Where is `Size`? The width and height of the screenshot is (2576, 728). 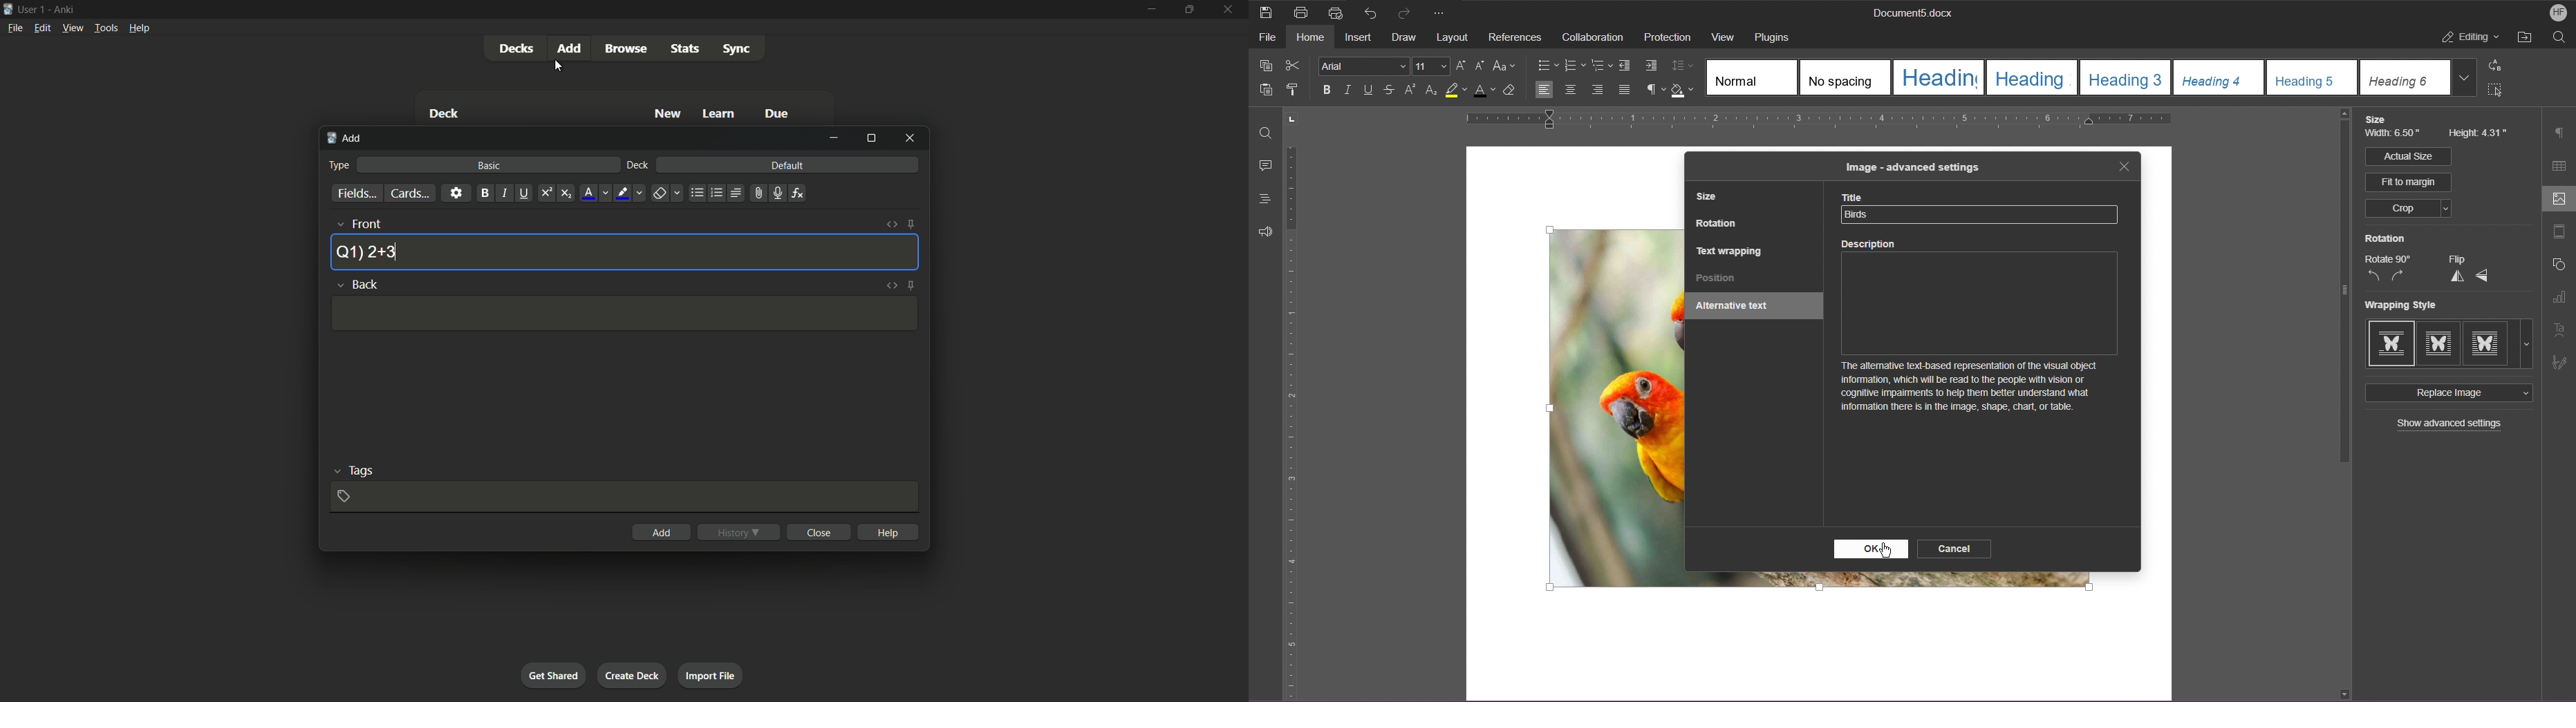 Size is located at coordinates (1711, 198).